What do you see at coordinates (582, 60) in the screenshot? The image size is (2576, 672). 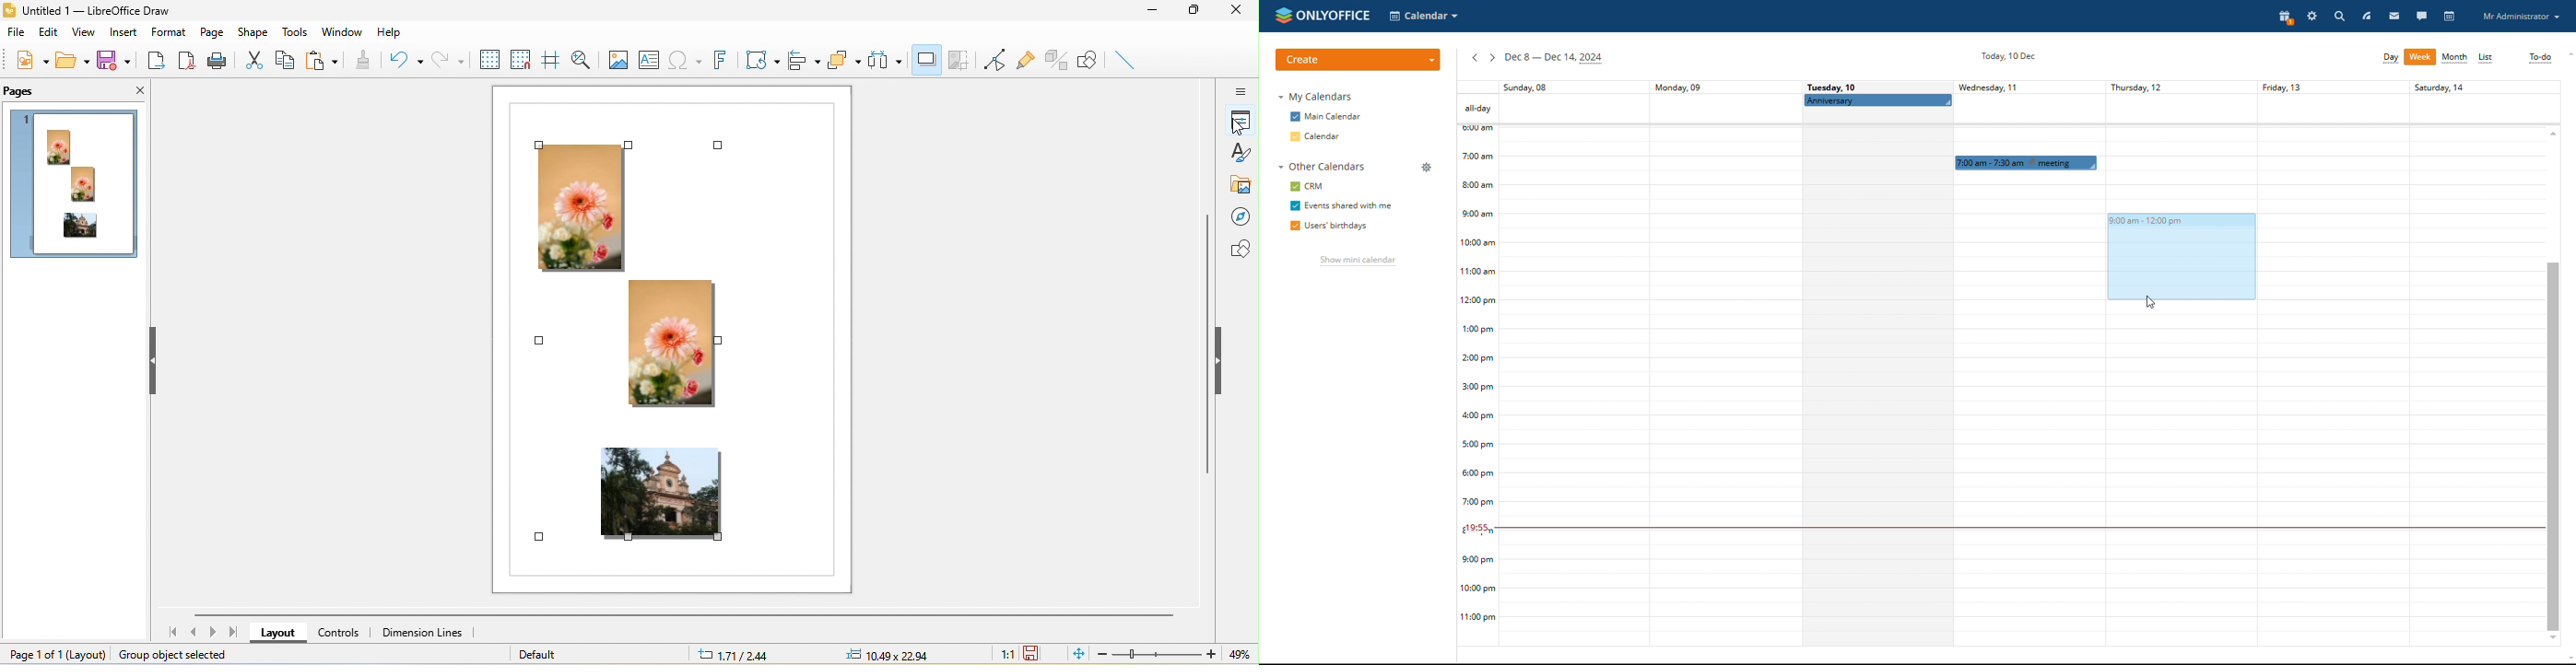 I see `zoom and pan` at bounding box center [582, 60].